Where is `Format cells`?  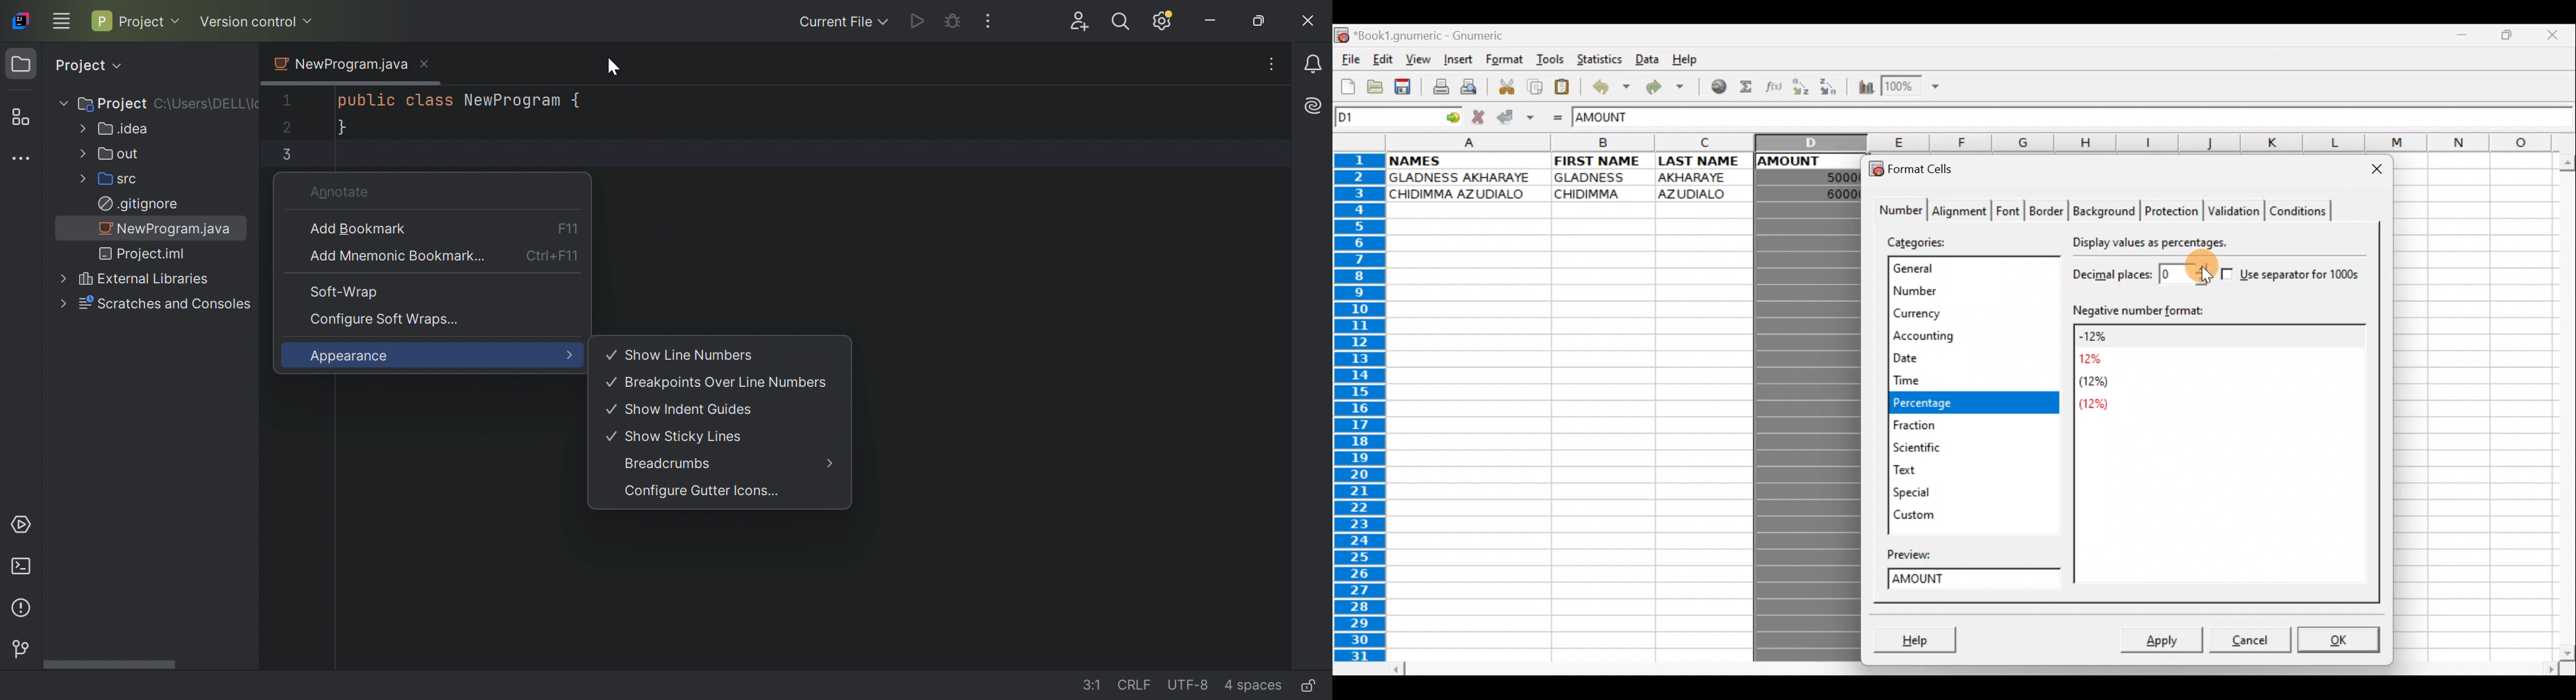 Format cells is located at coordinates (1918, 167).